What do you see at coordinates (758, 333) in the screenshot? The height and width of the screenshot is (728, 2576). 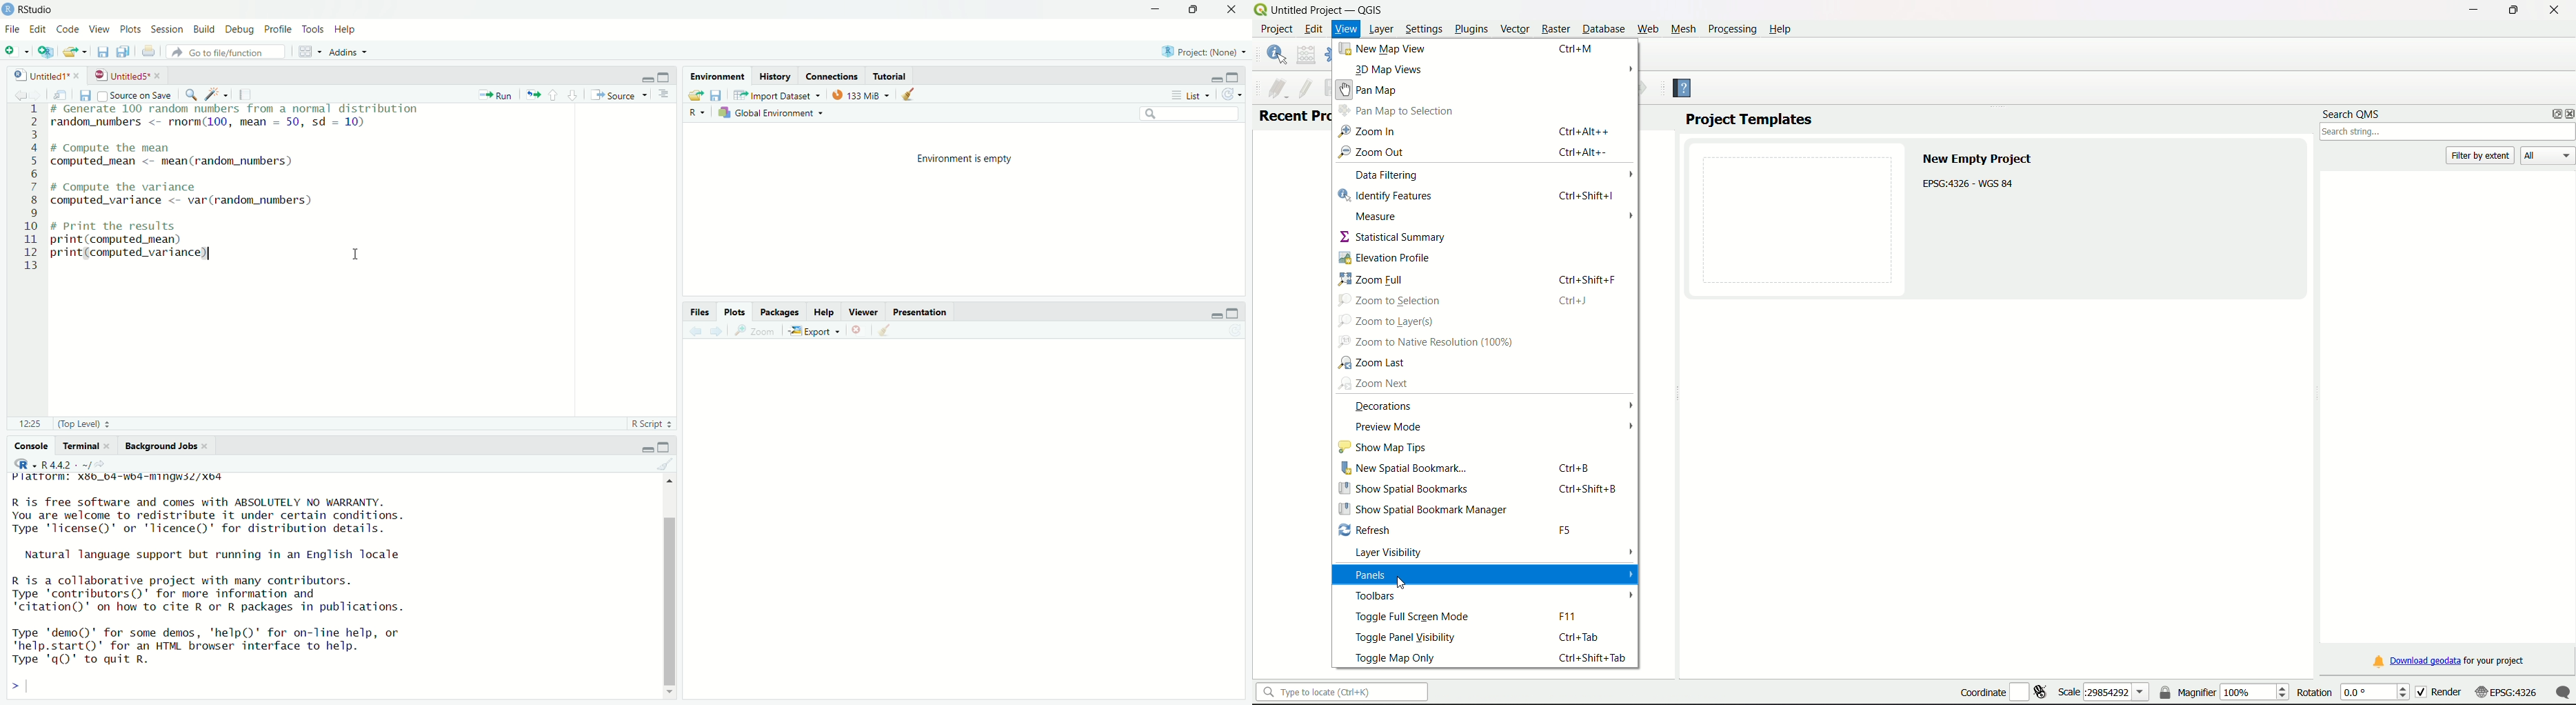 I see `view a larger version of the plot in new window` at bounding box center [758, 333].